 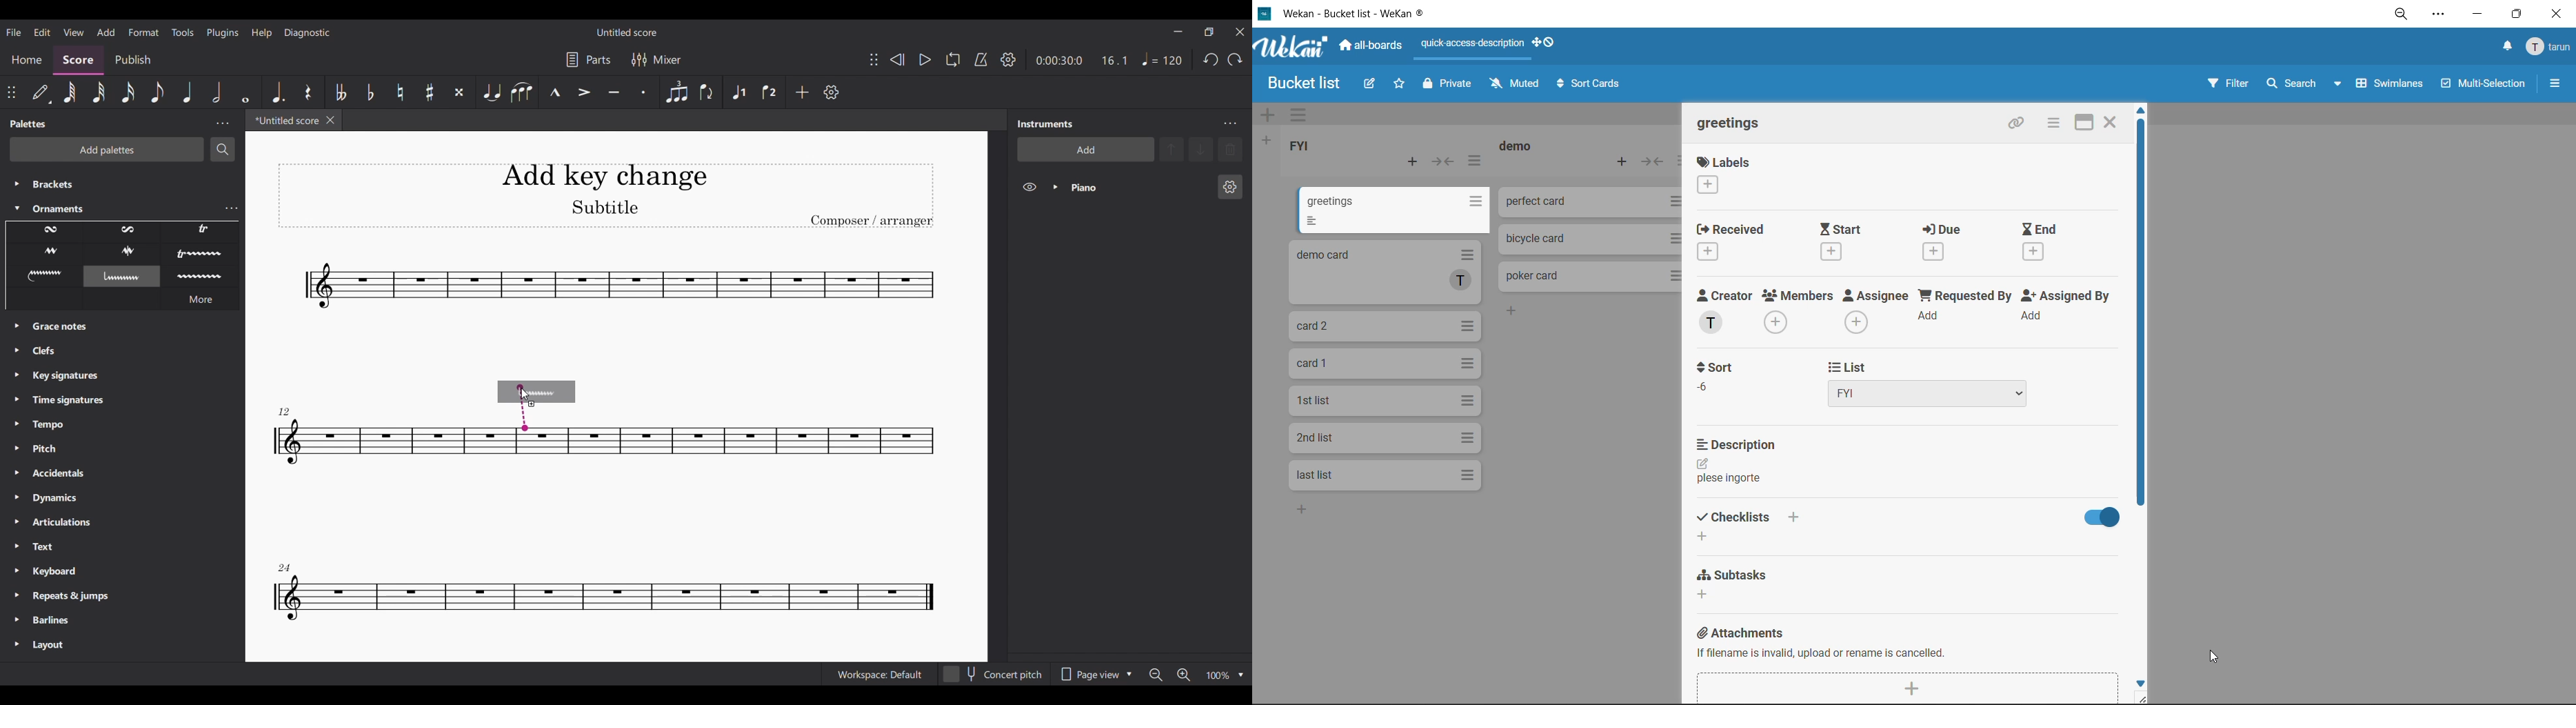 What do you see at coordinates (1725, 126) in the screenshot?
I see `card title` at bounding box center [1725, 126].